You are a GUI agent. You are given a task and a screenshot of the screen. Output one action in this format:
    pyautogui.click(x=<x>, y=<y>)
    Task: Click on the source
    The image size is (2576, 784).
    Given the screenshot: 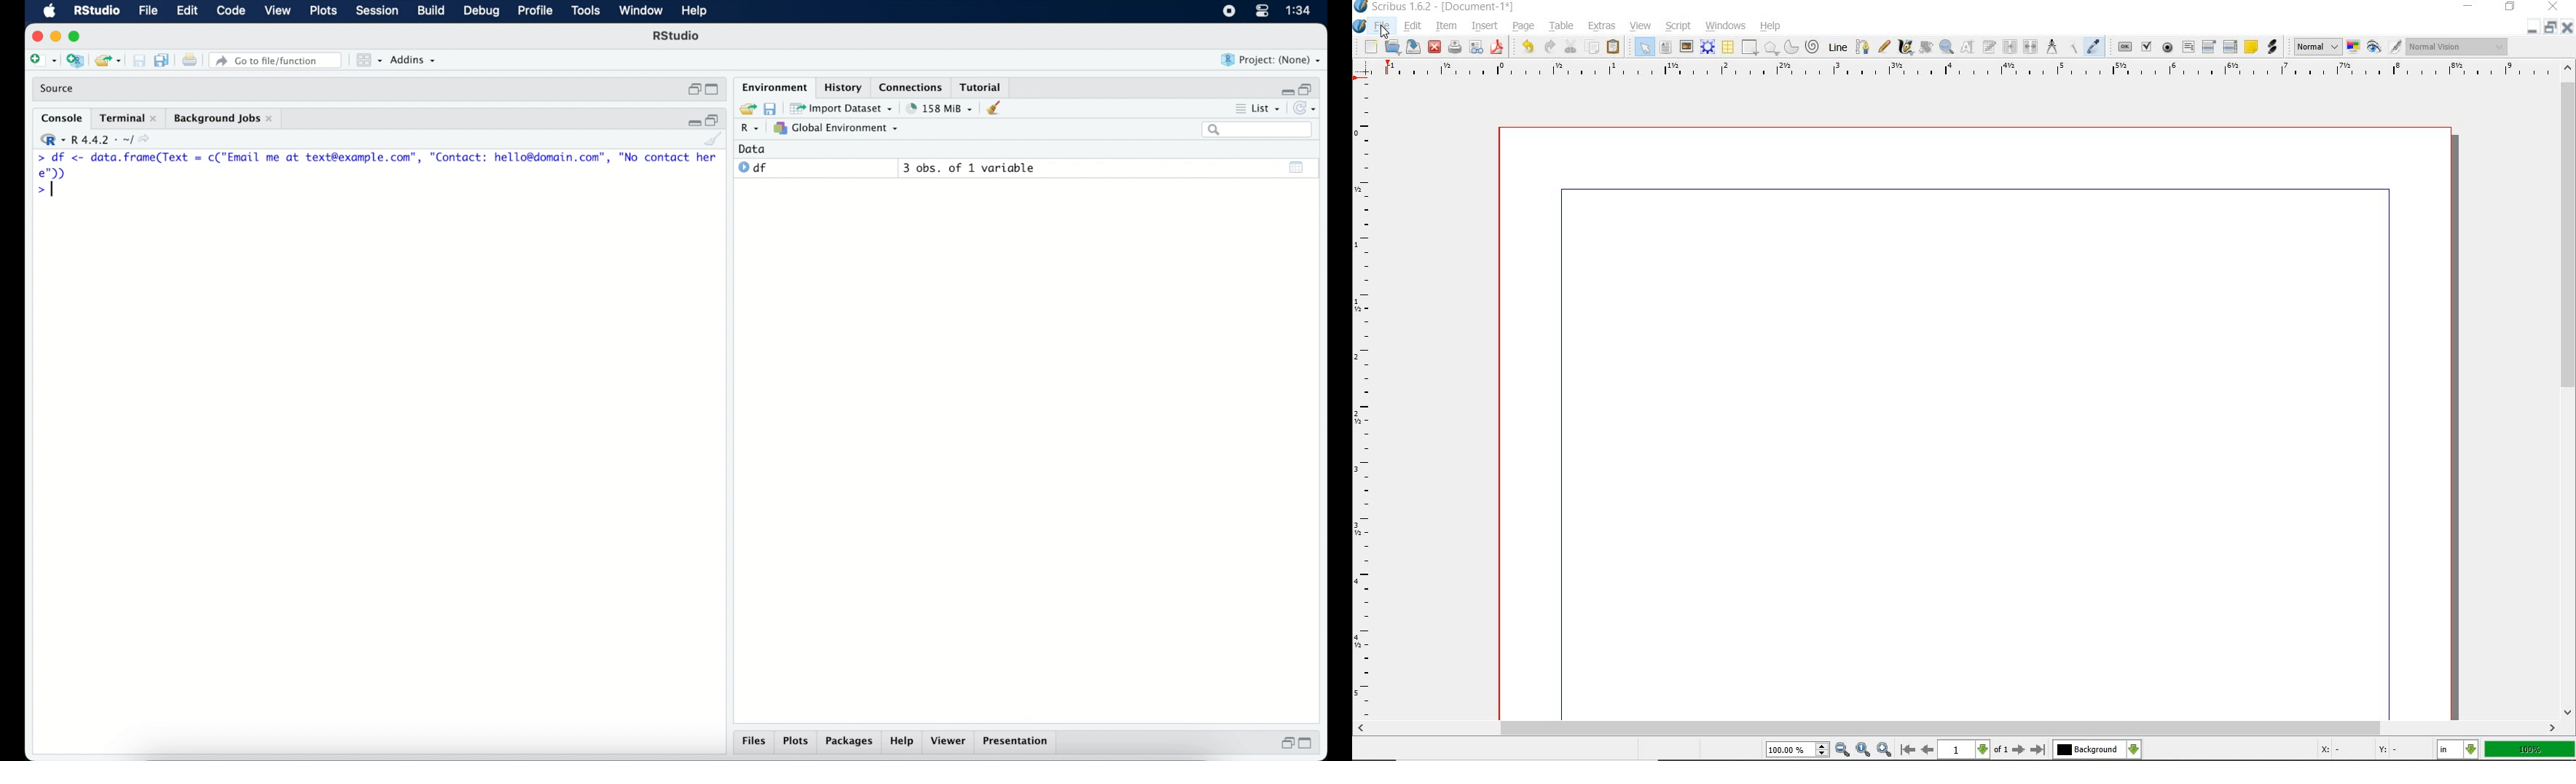 What is the action you would take?
    pyautogui.click(x=60, y=89)
    